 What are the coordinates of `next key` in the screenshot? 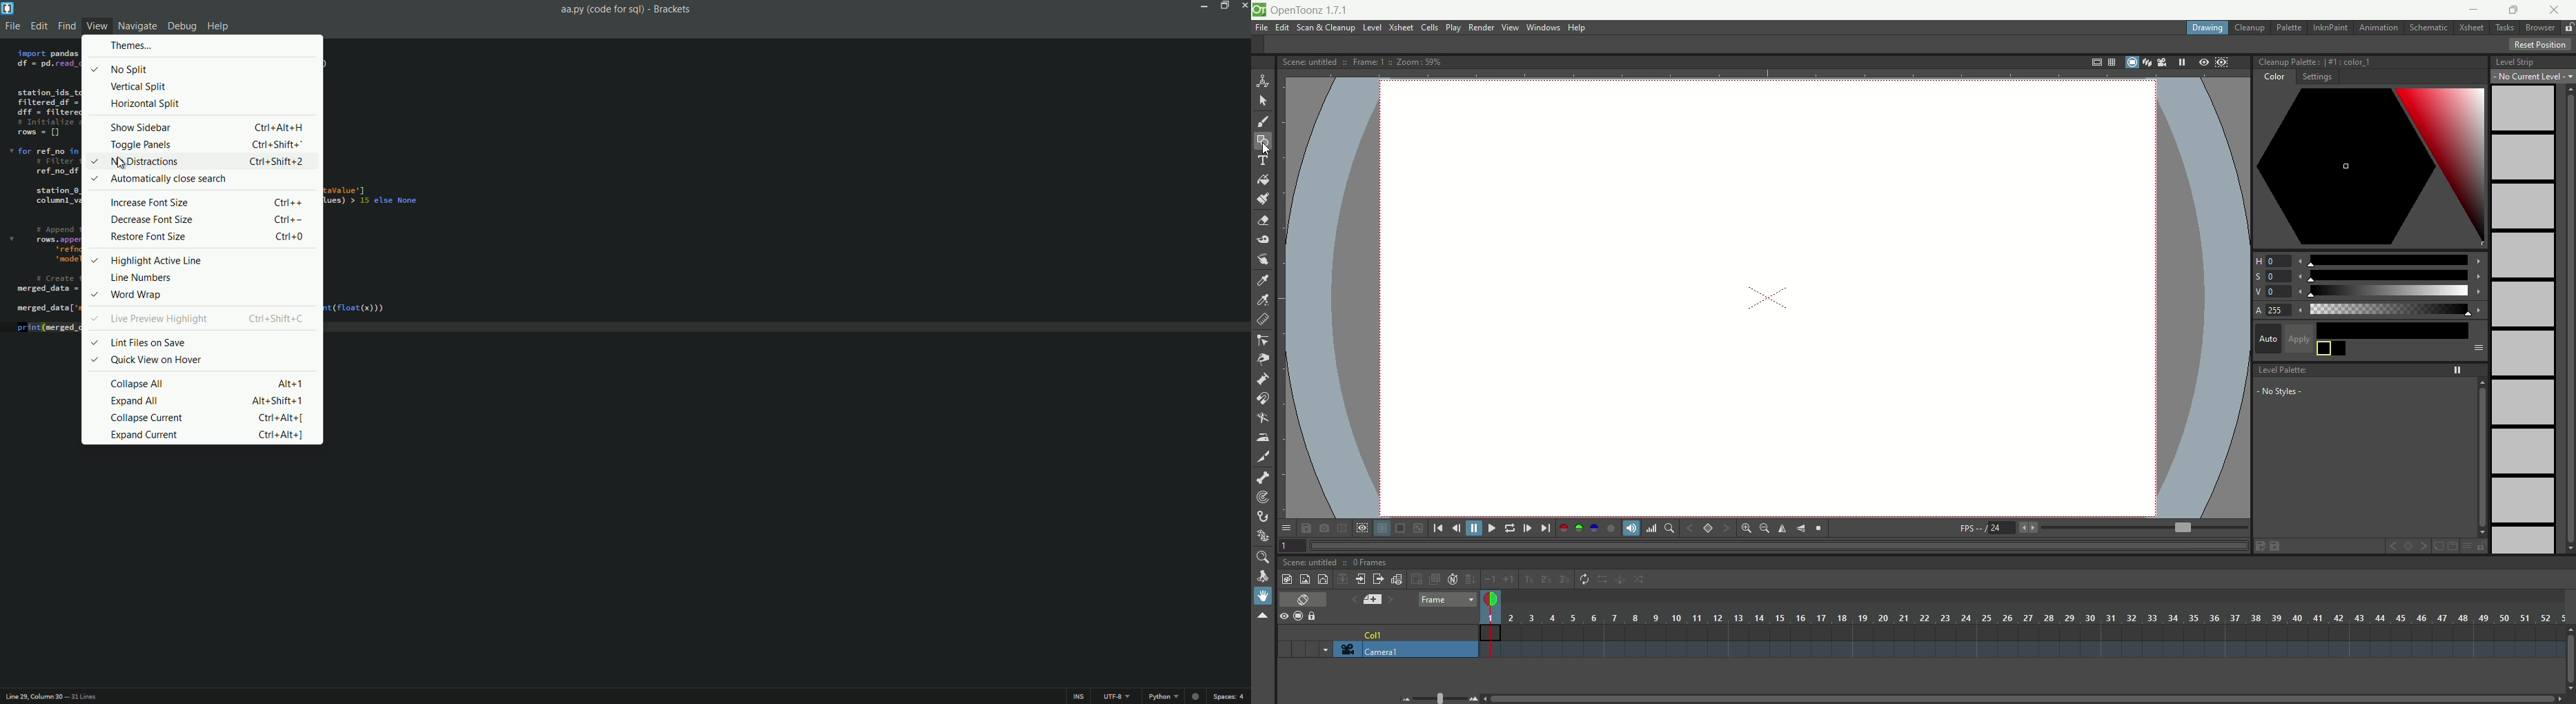 It's located at (2424, 547).